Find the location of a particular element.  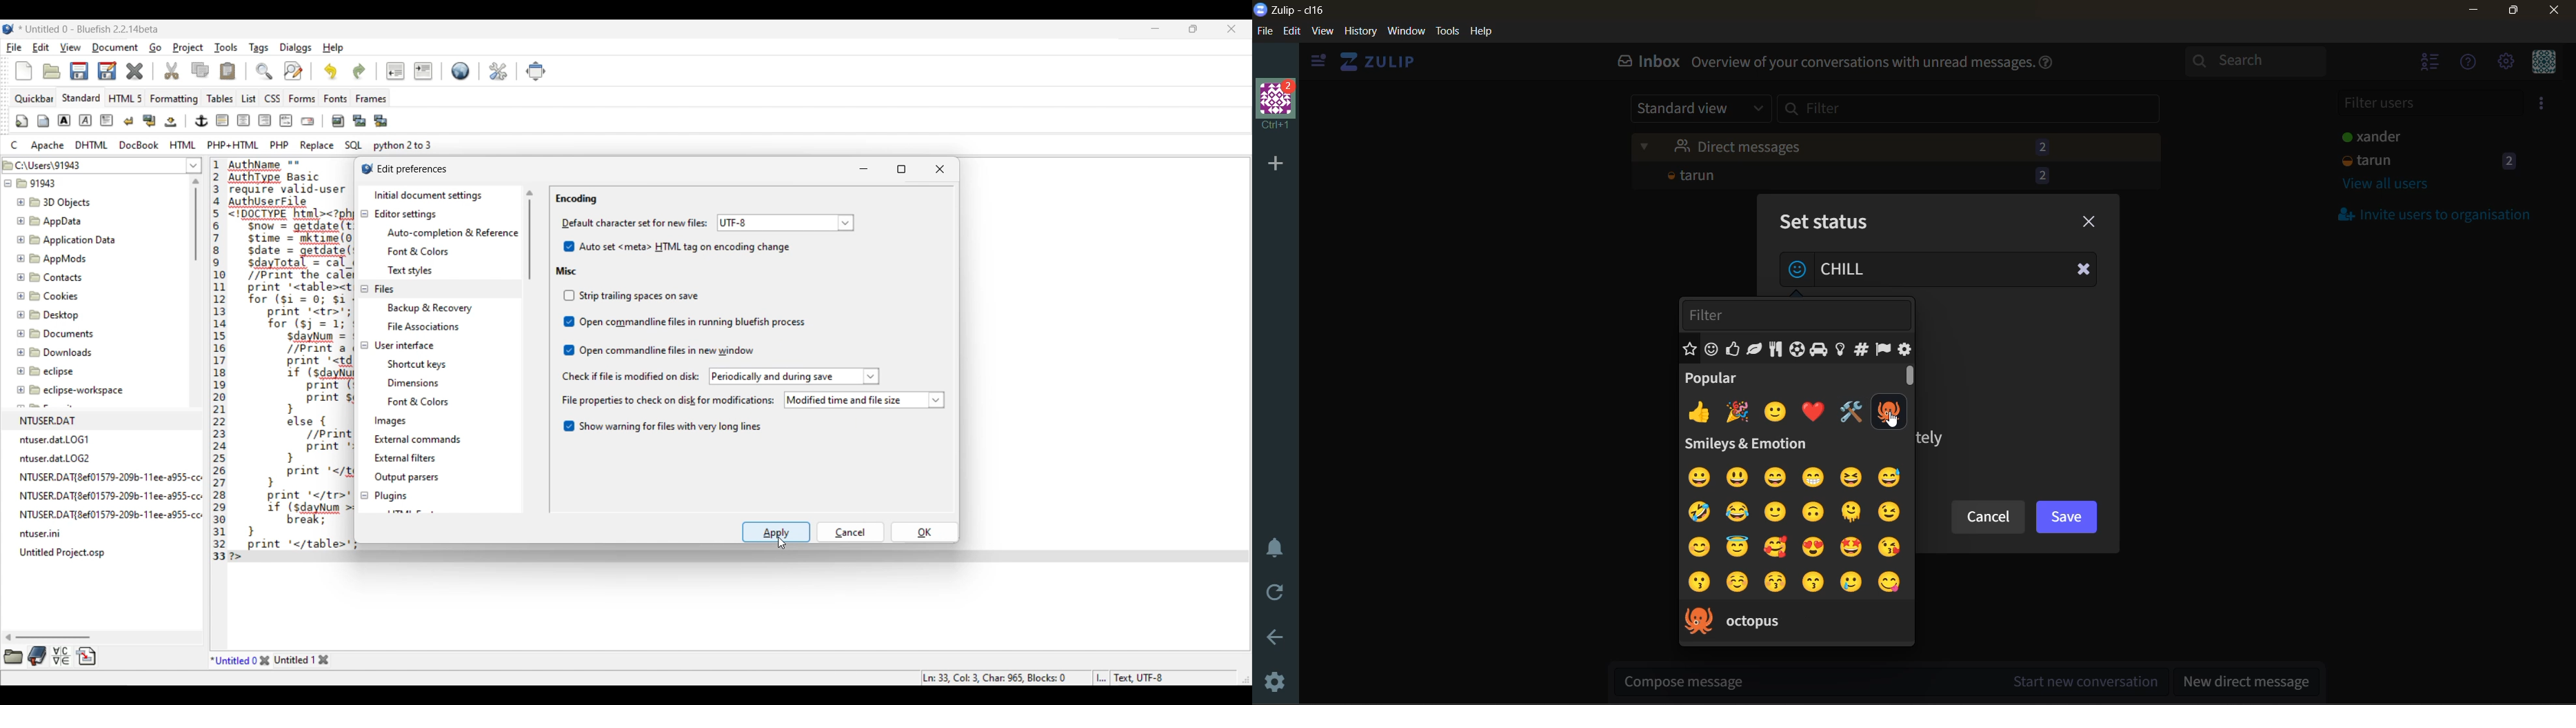

Misc section is located at coordinates (567, 271).